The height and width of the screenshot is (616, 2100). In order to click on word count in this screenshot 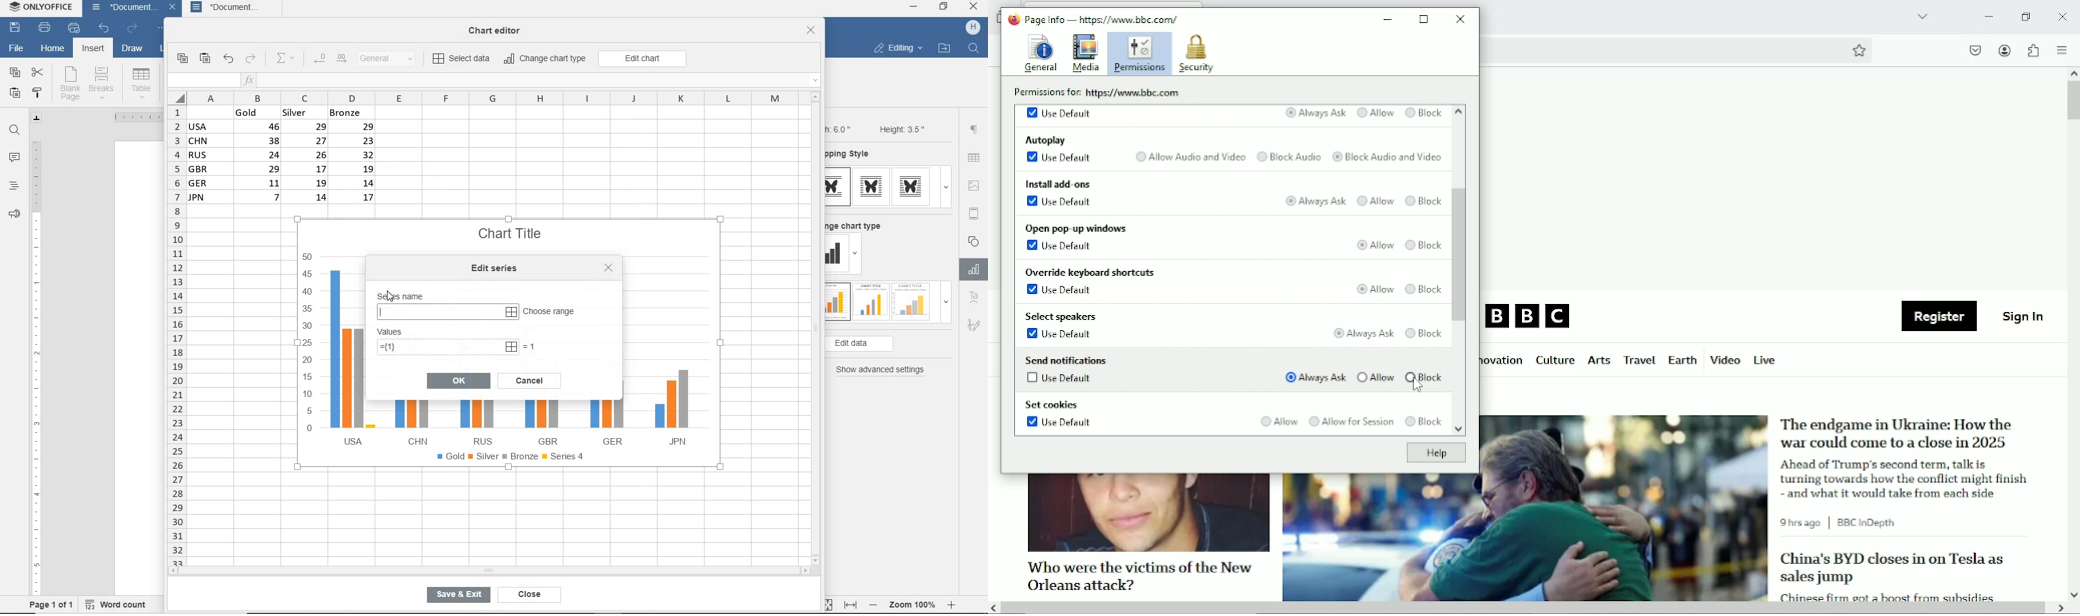, I will do `click(119, 603)`.